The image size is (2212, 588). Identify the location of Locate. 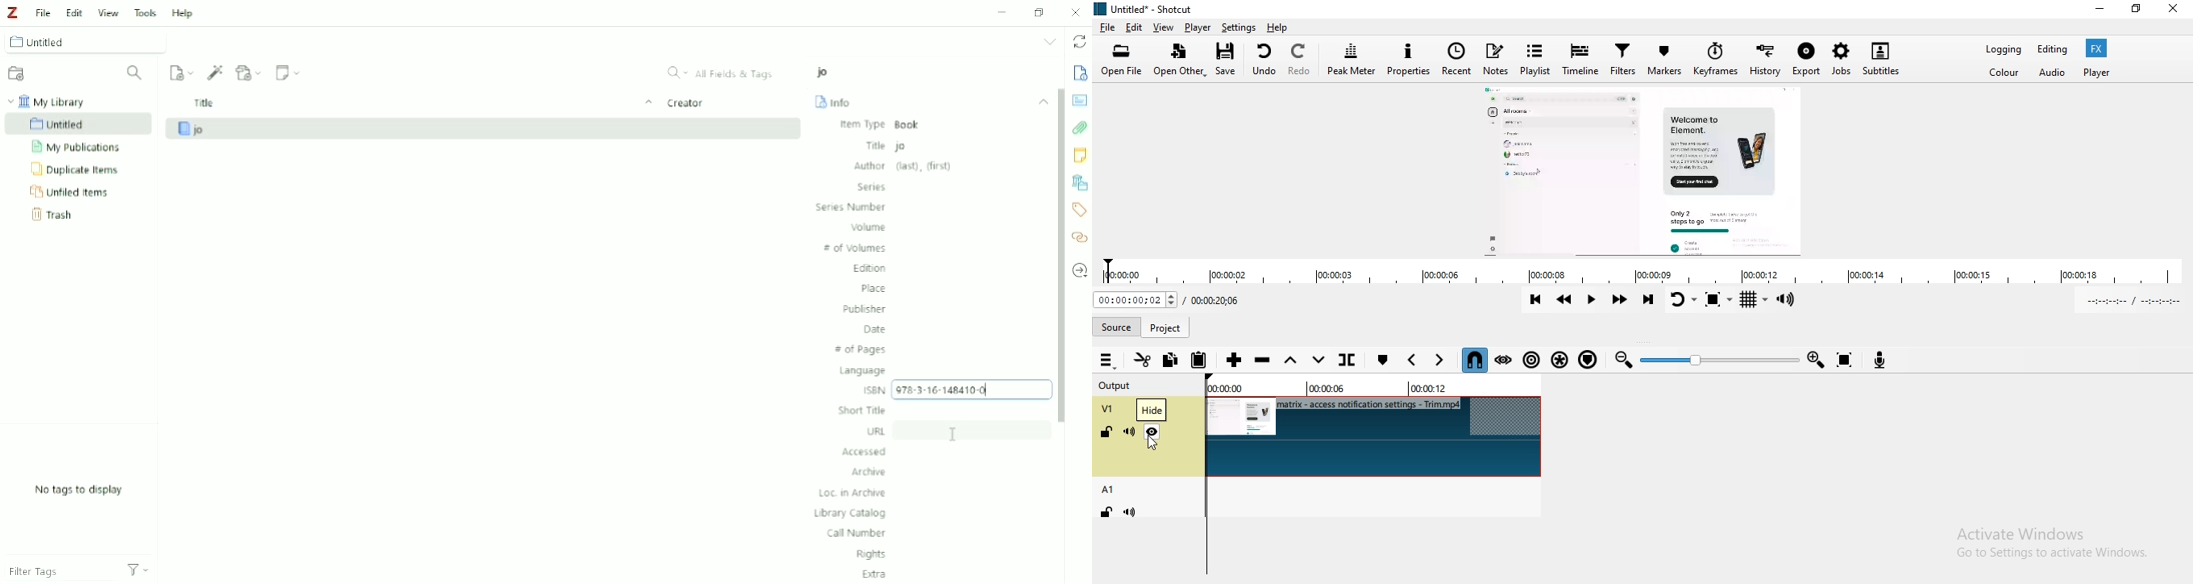
(1080, 271).